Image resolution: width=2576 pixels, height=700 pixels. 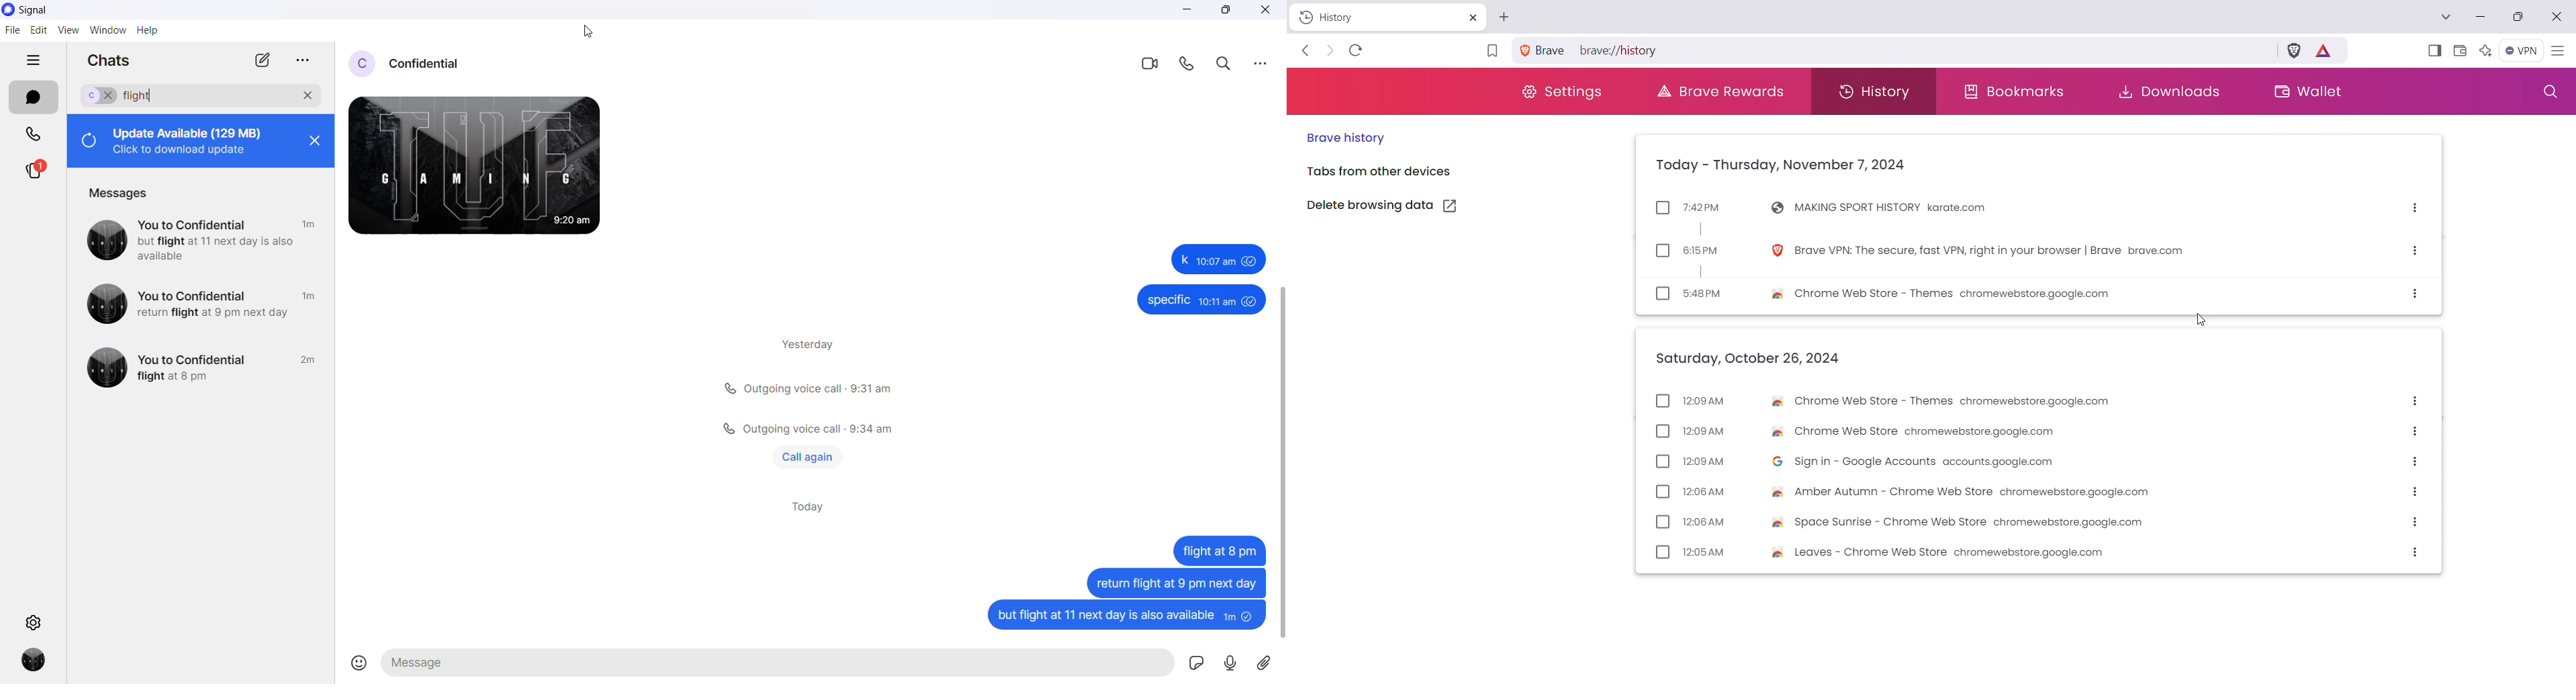 What do you see at coordinates (2480, 16) in the screenshot?
I see `Minimize` at bounding box center [2480, 16].